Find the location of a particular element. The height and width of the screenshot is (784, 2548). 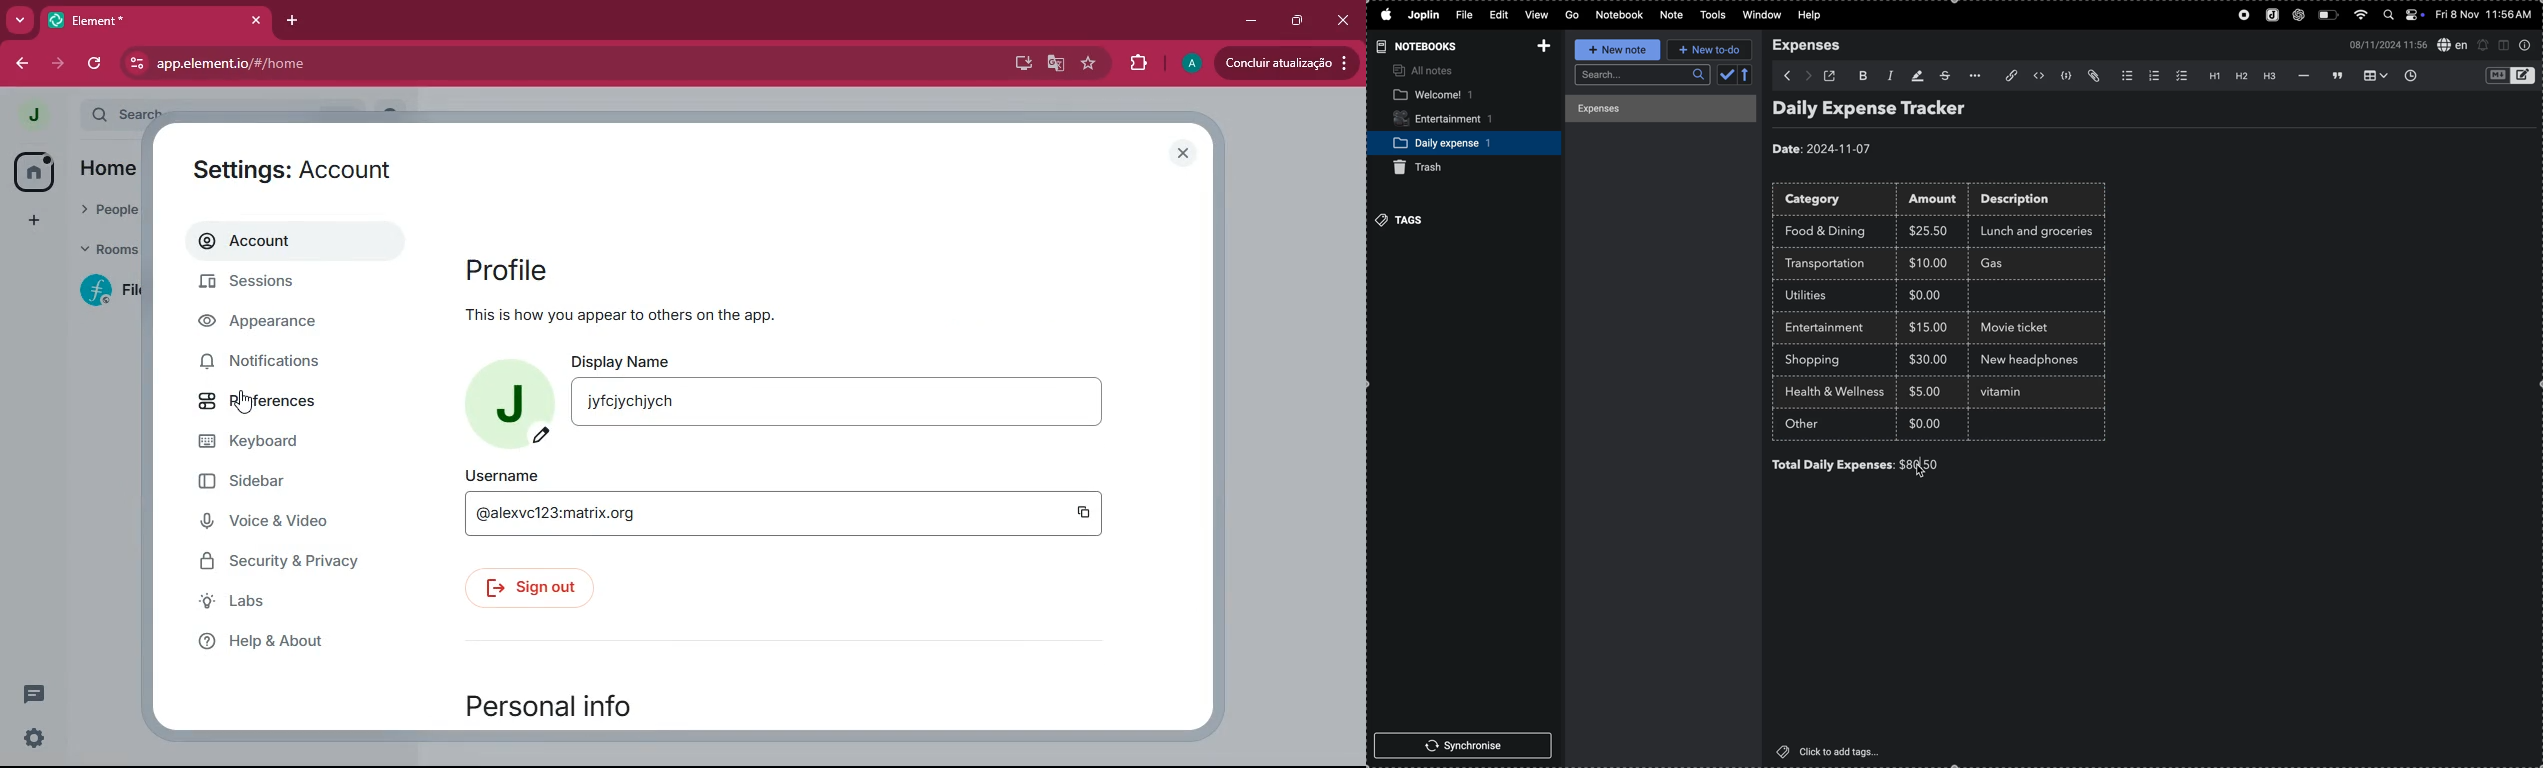

apple menu is located at coordinates (1385, 15).